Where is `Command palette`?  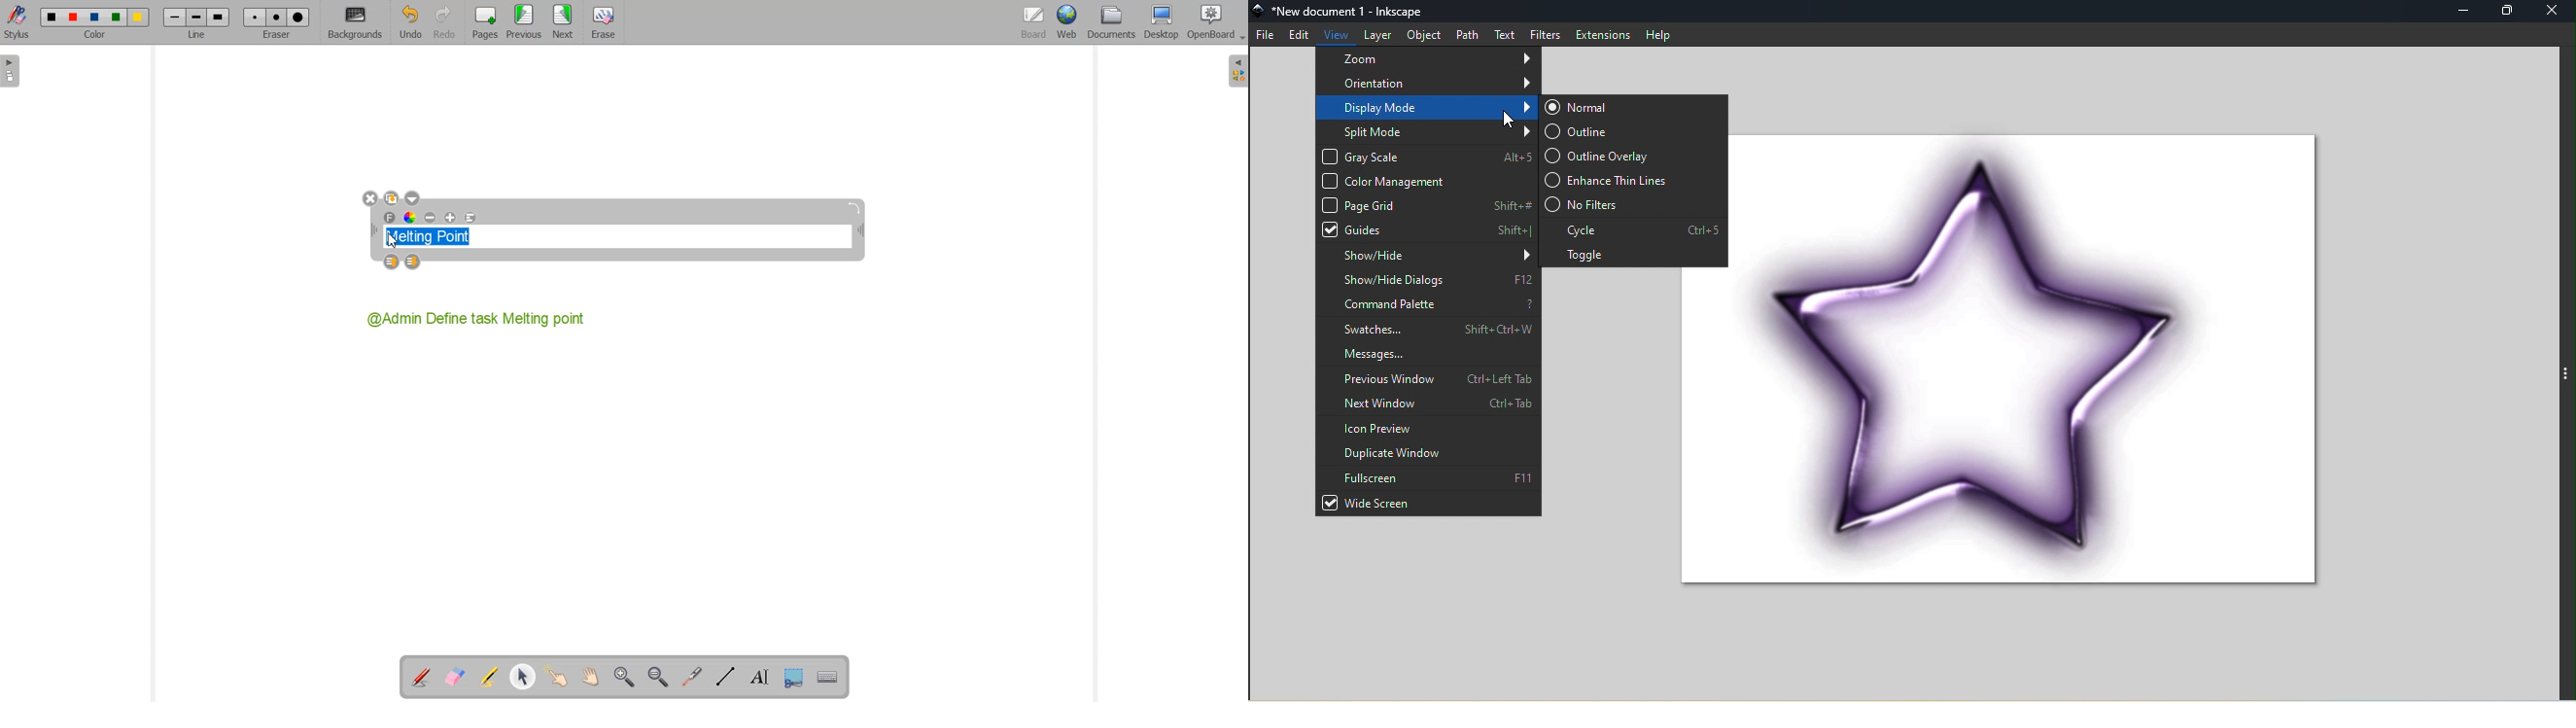
Command palette is located at coordinates (1429, 304).